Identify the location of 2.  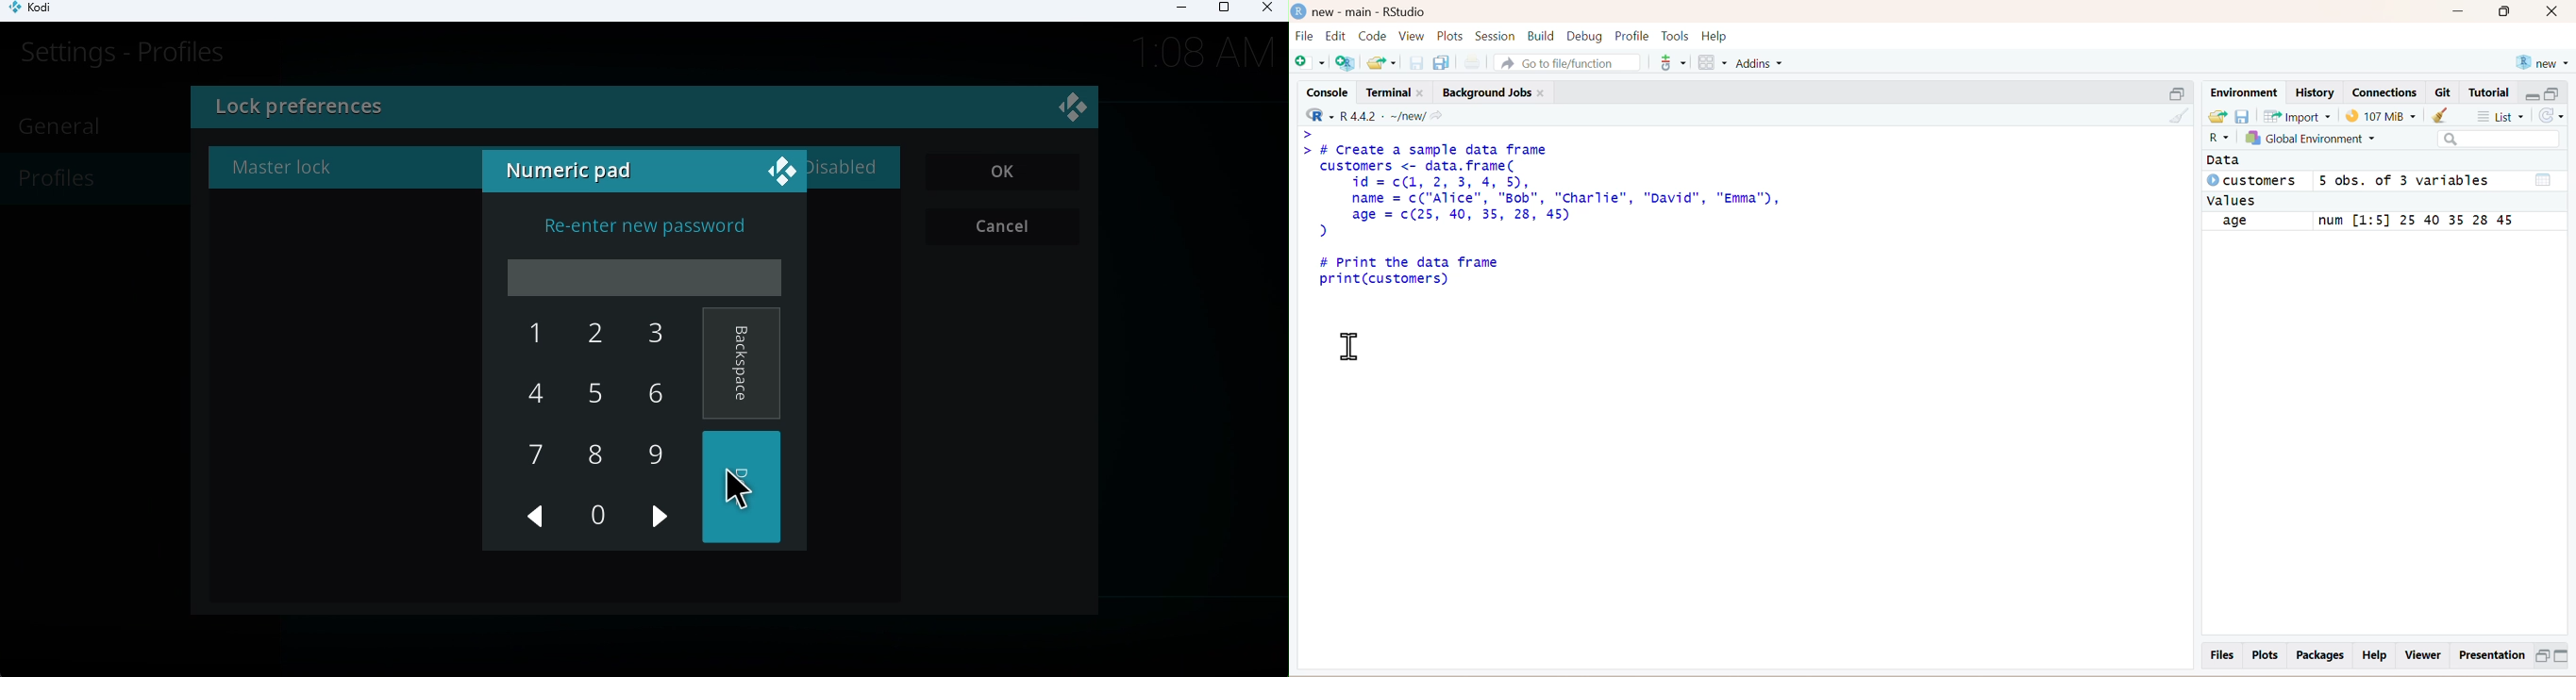
(594, 341).